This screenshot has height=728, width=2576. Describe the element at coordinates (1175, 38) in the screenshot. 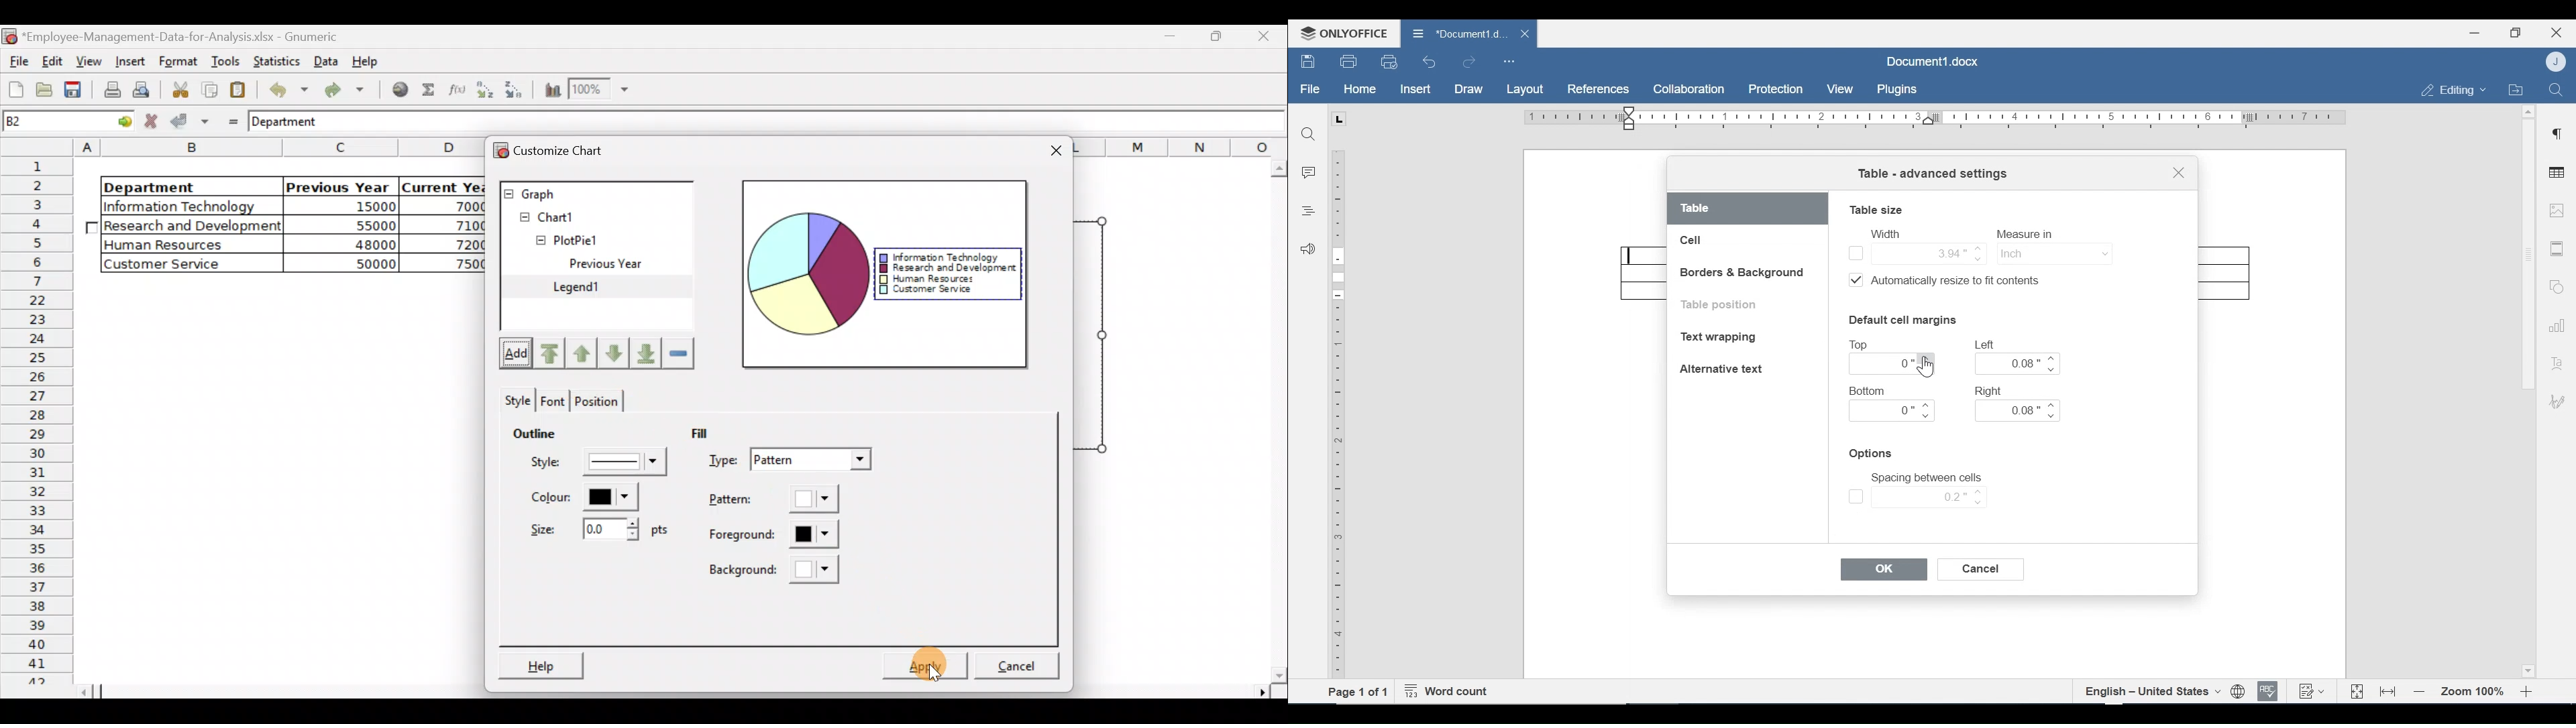

I see `Maximize` at that location.